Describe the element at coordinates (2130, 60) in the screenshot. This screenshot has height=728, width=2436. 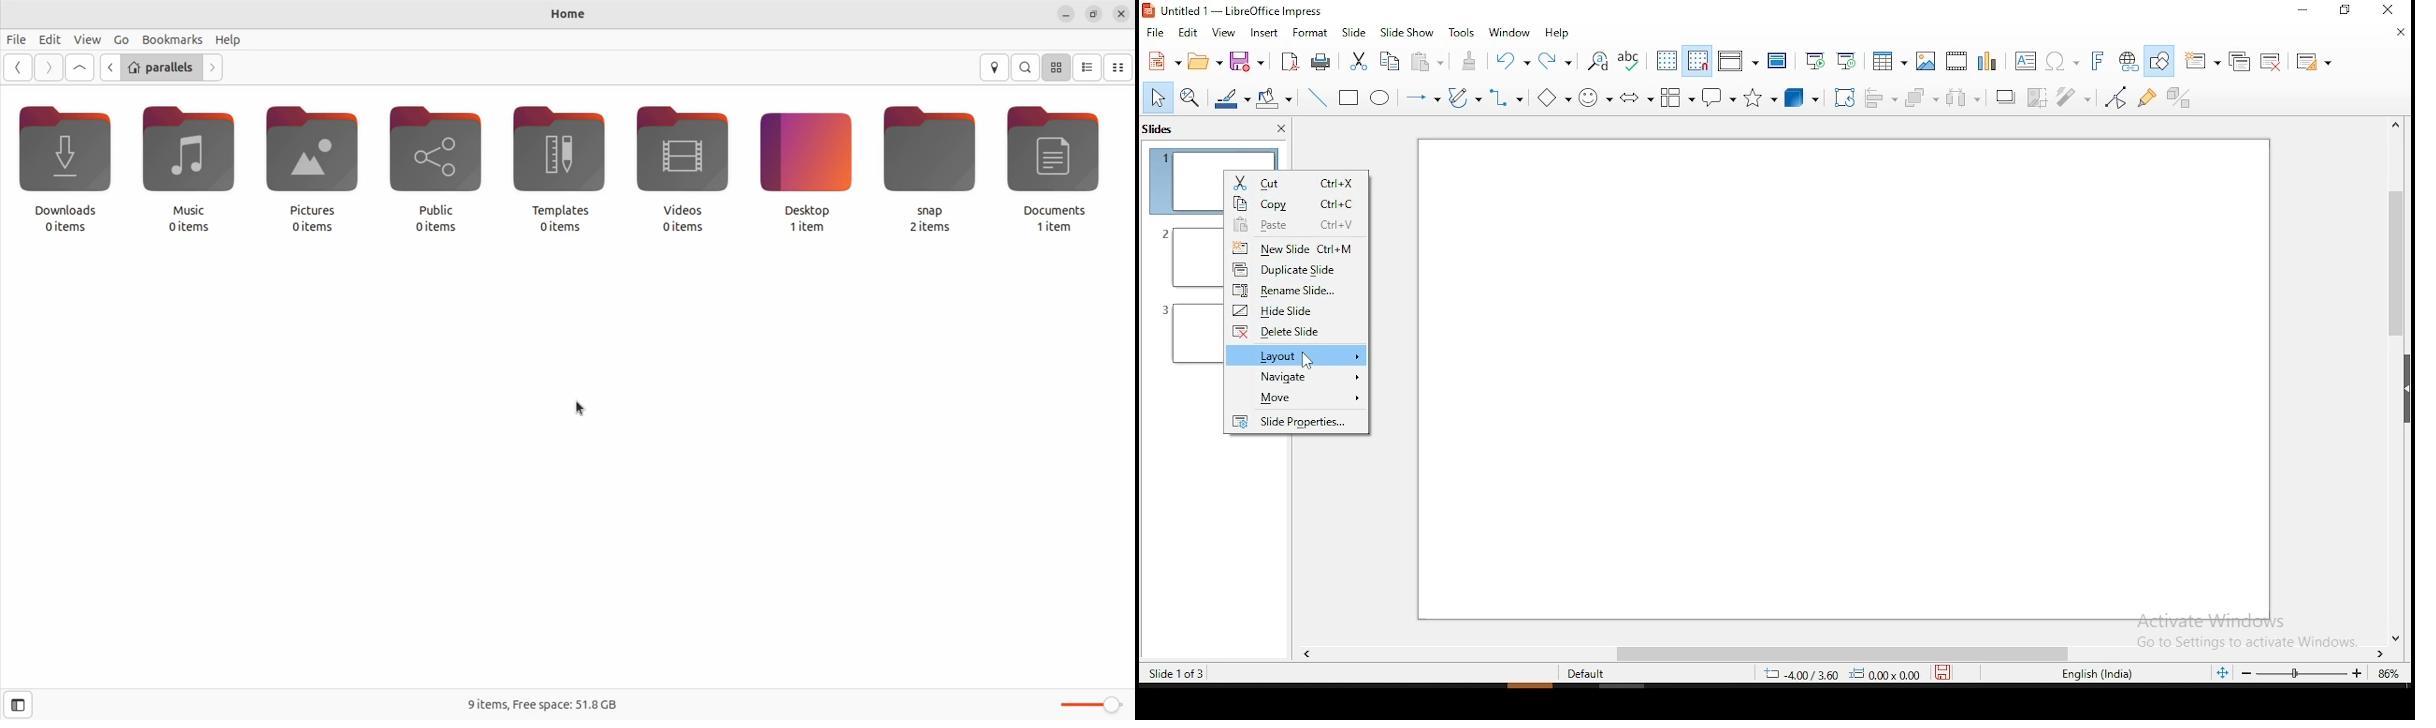
I see `insert hyperlink` at that location.